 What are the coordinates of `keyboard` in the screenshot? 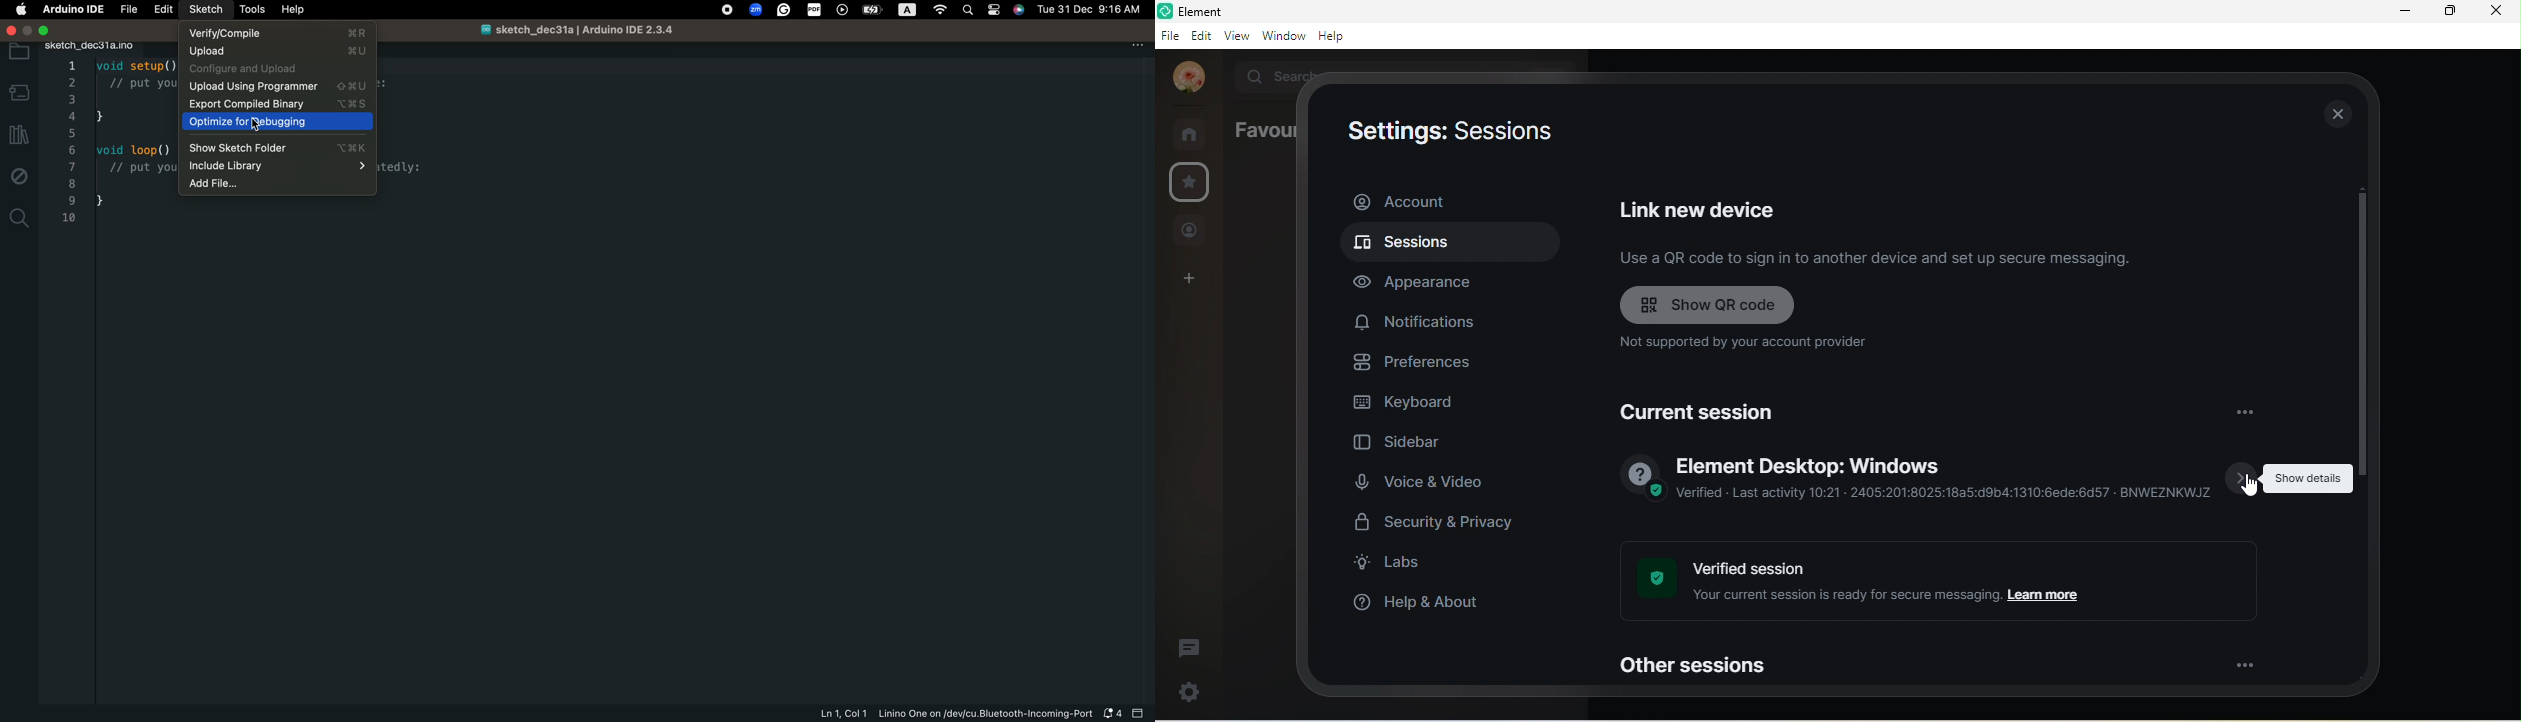 It's located at (1410, 405).